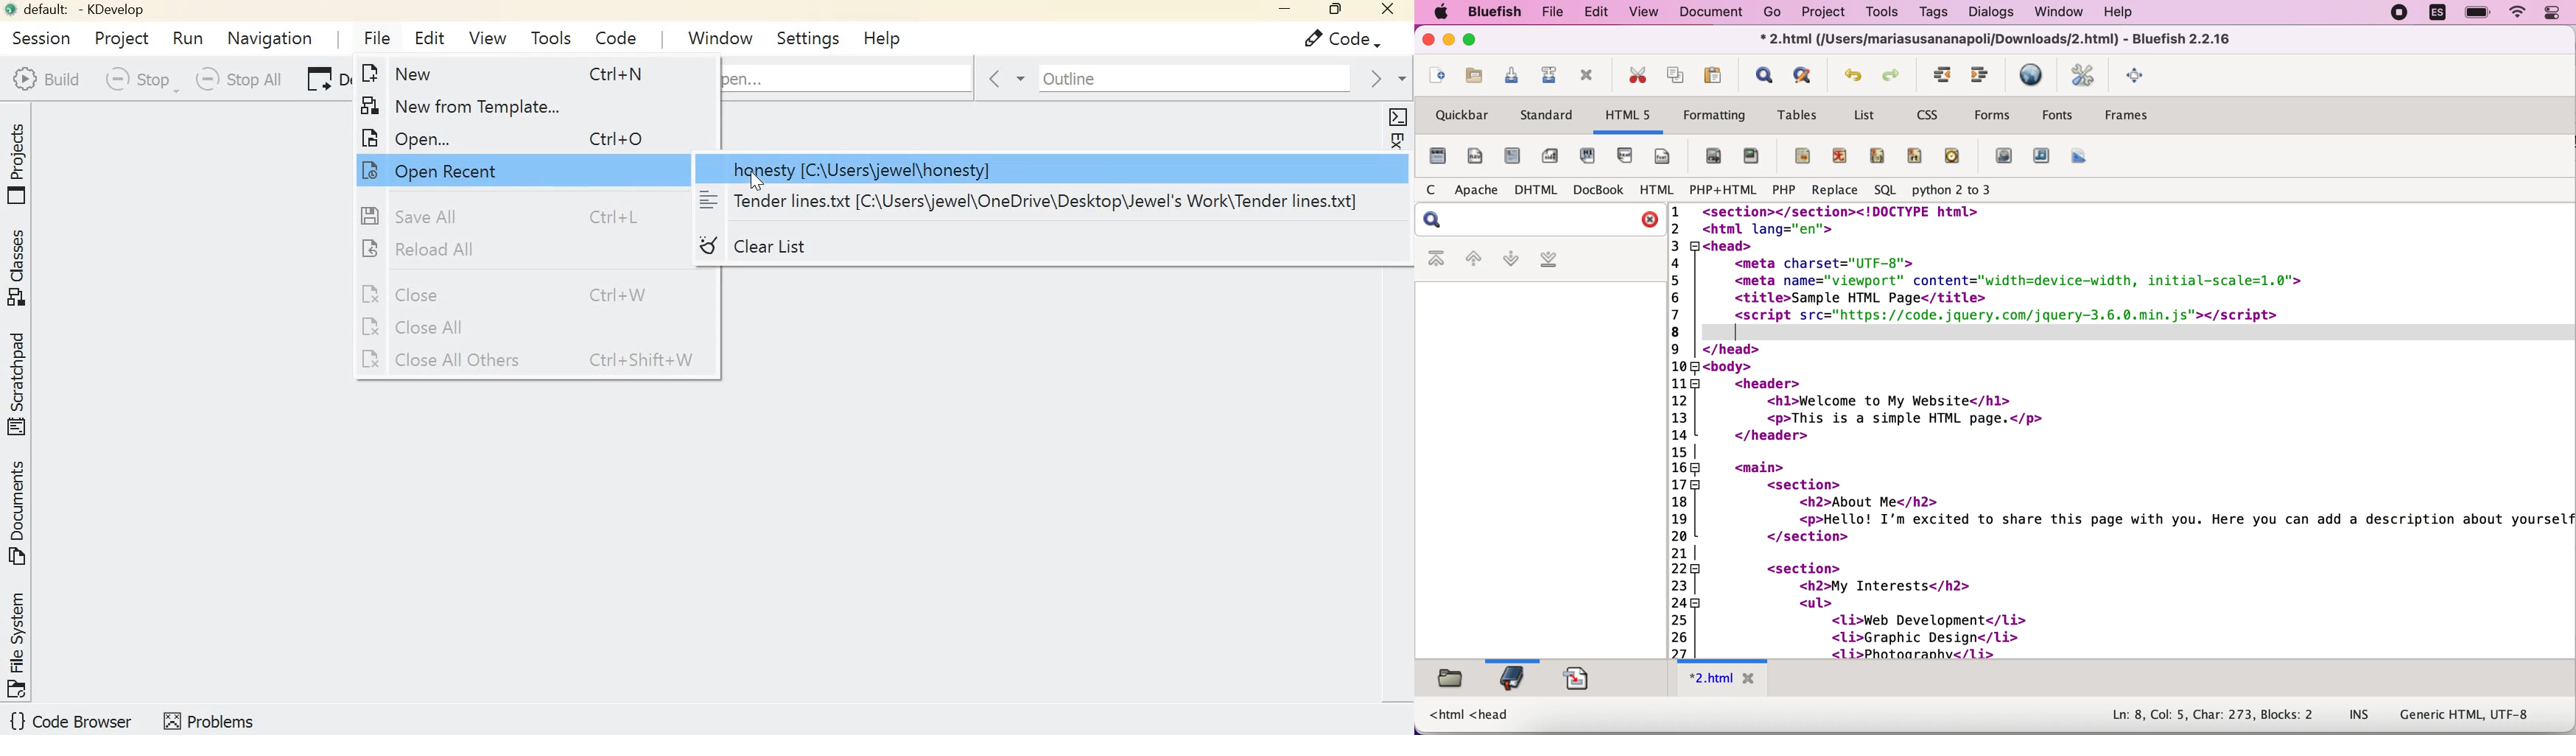 This screenshot has width=2576, height=756. Describe the element at coordinates (2141, 75) in the screenshot. I see `fullscreen` at that location.